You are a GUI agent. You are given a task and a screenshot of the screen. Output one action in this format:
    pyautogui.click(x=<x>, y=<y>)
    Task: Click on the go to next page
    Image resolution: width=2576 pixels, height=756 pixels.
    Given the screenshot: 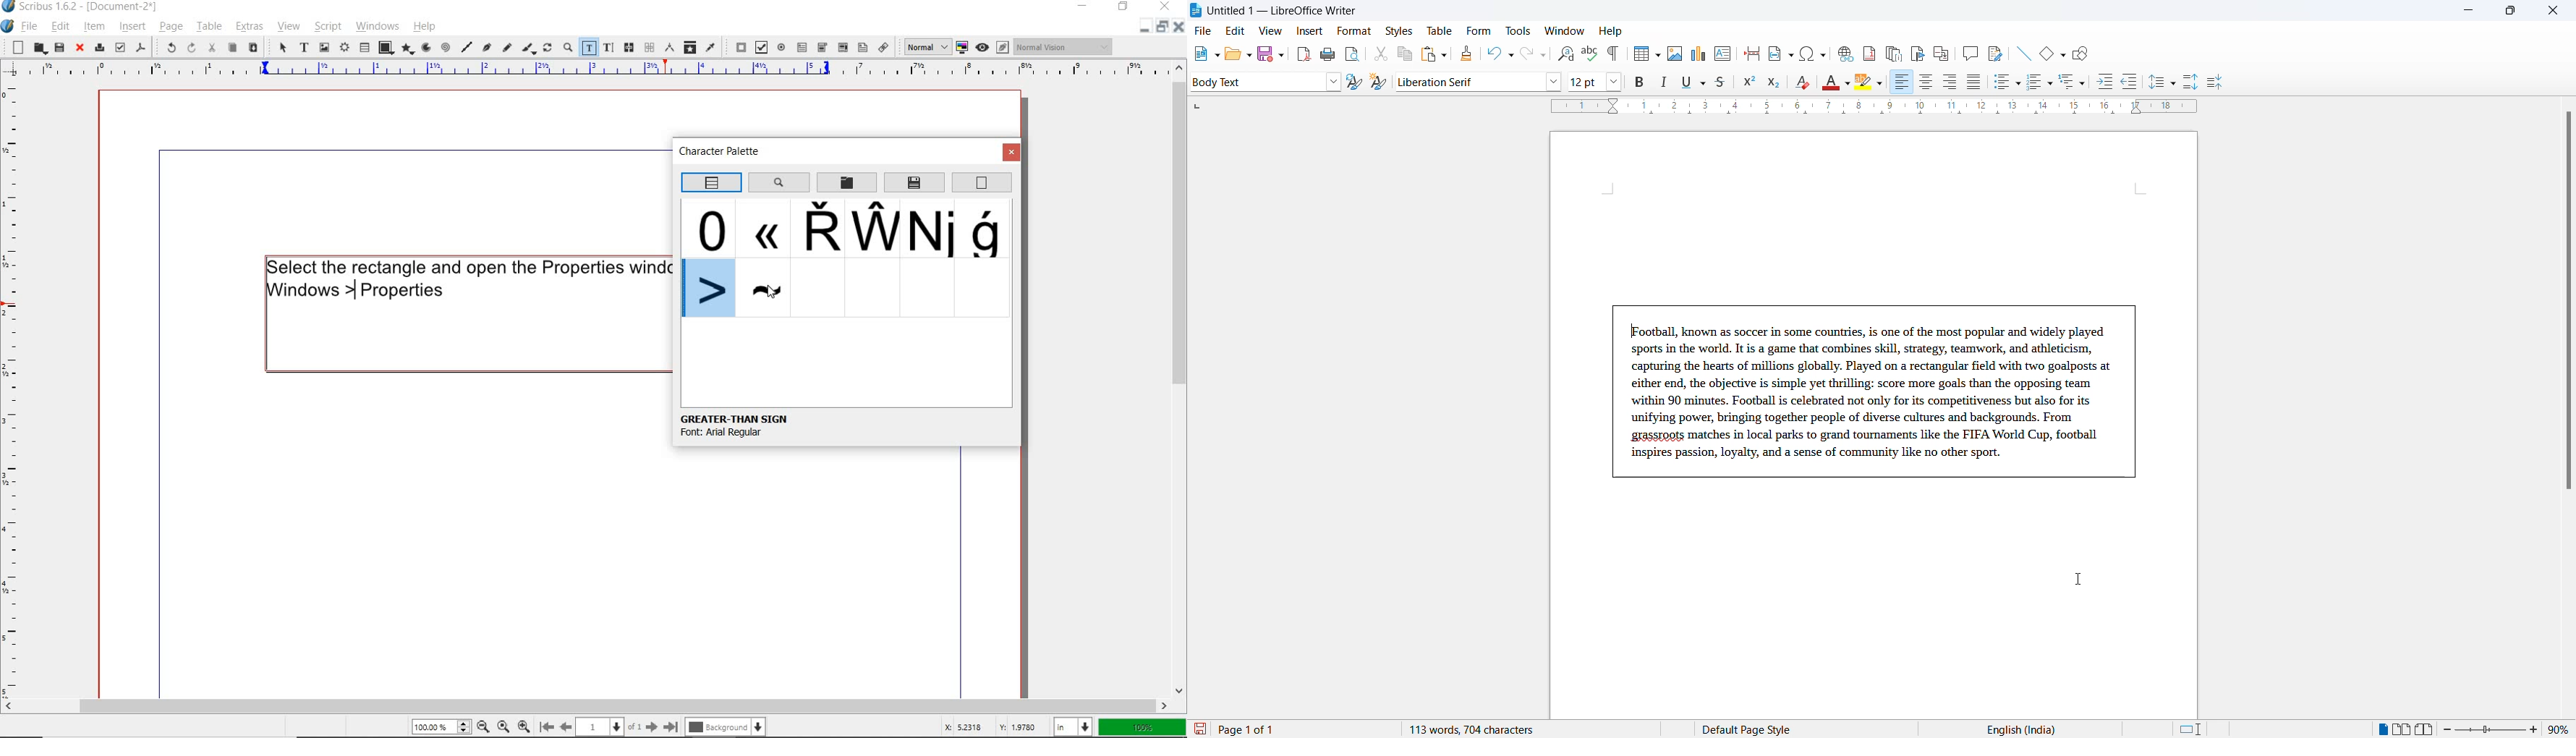 What is the action you would take?
    pyautogui.click(x=652, y=726)
    